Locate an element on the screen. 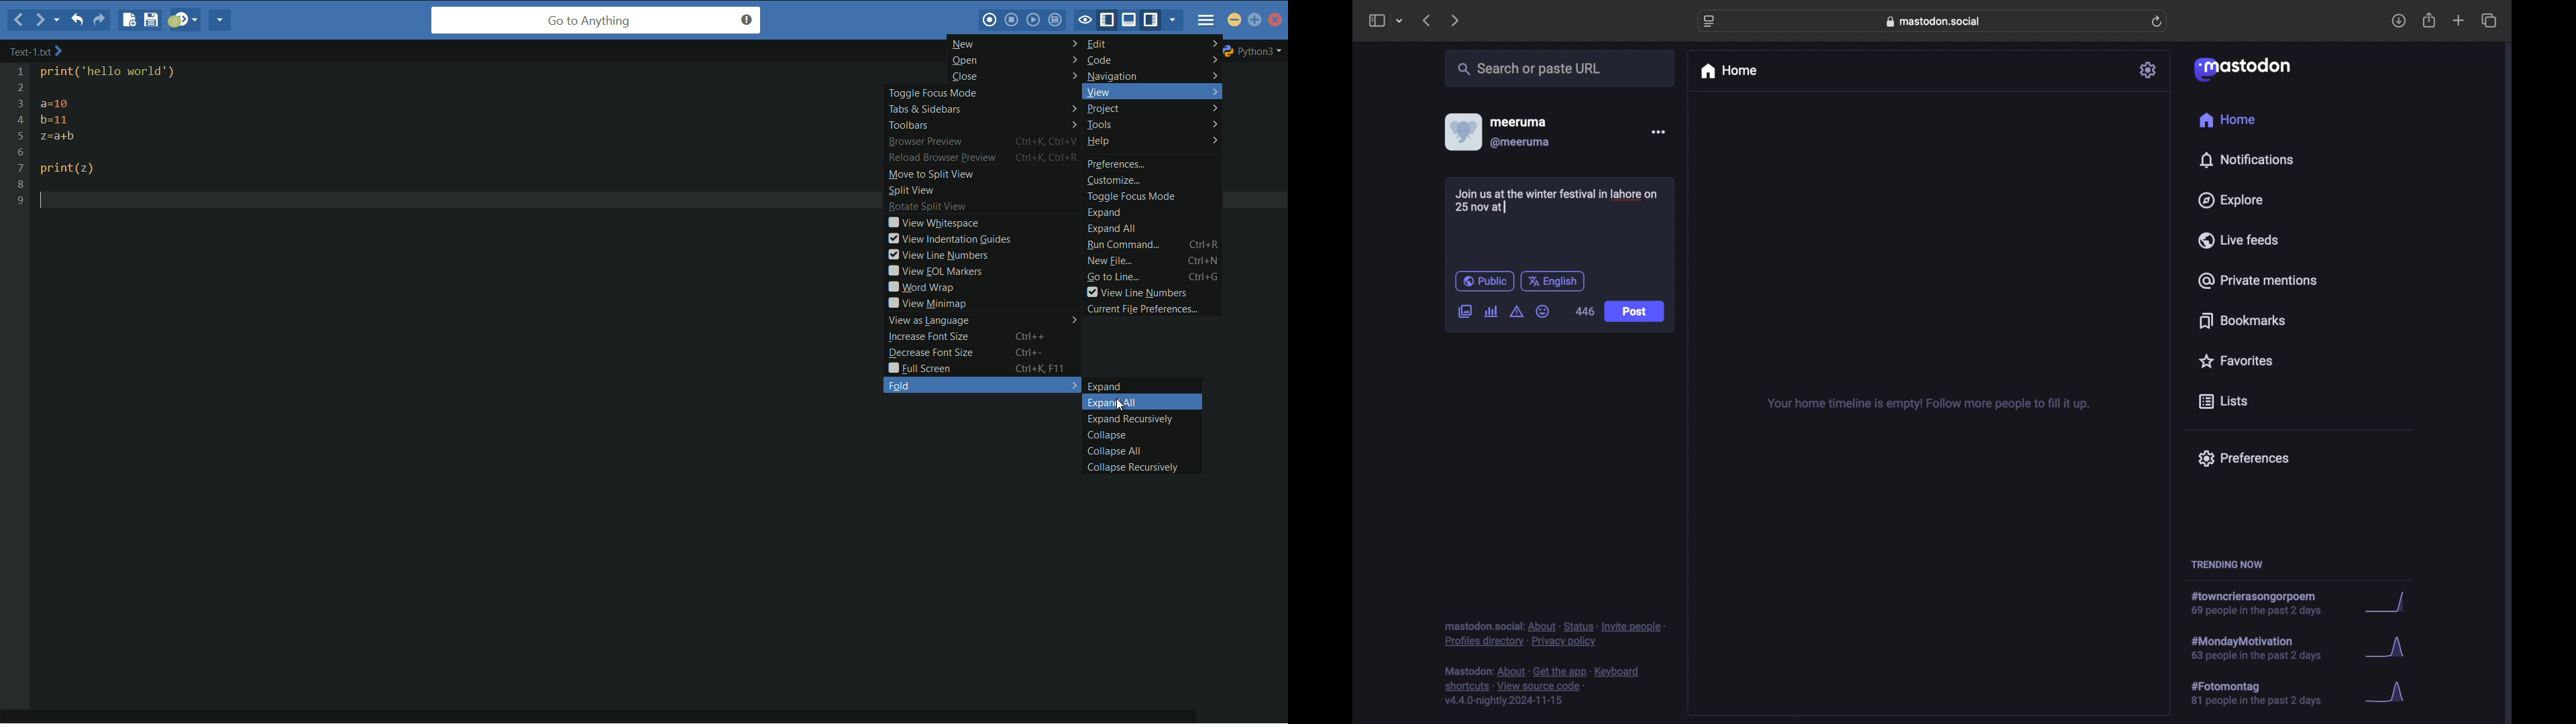 The width and height of the screenshot is (2576, 728). more options is located at coordinates (1658, 132).